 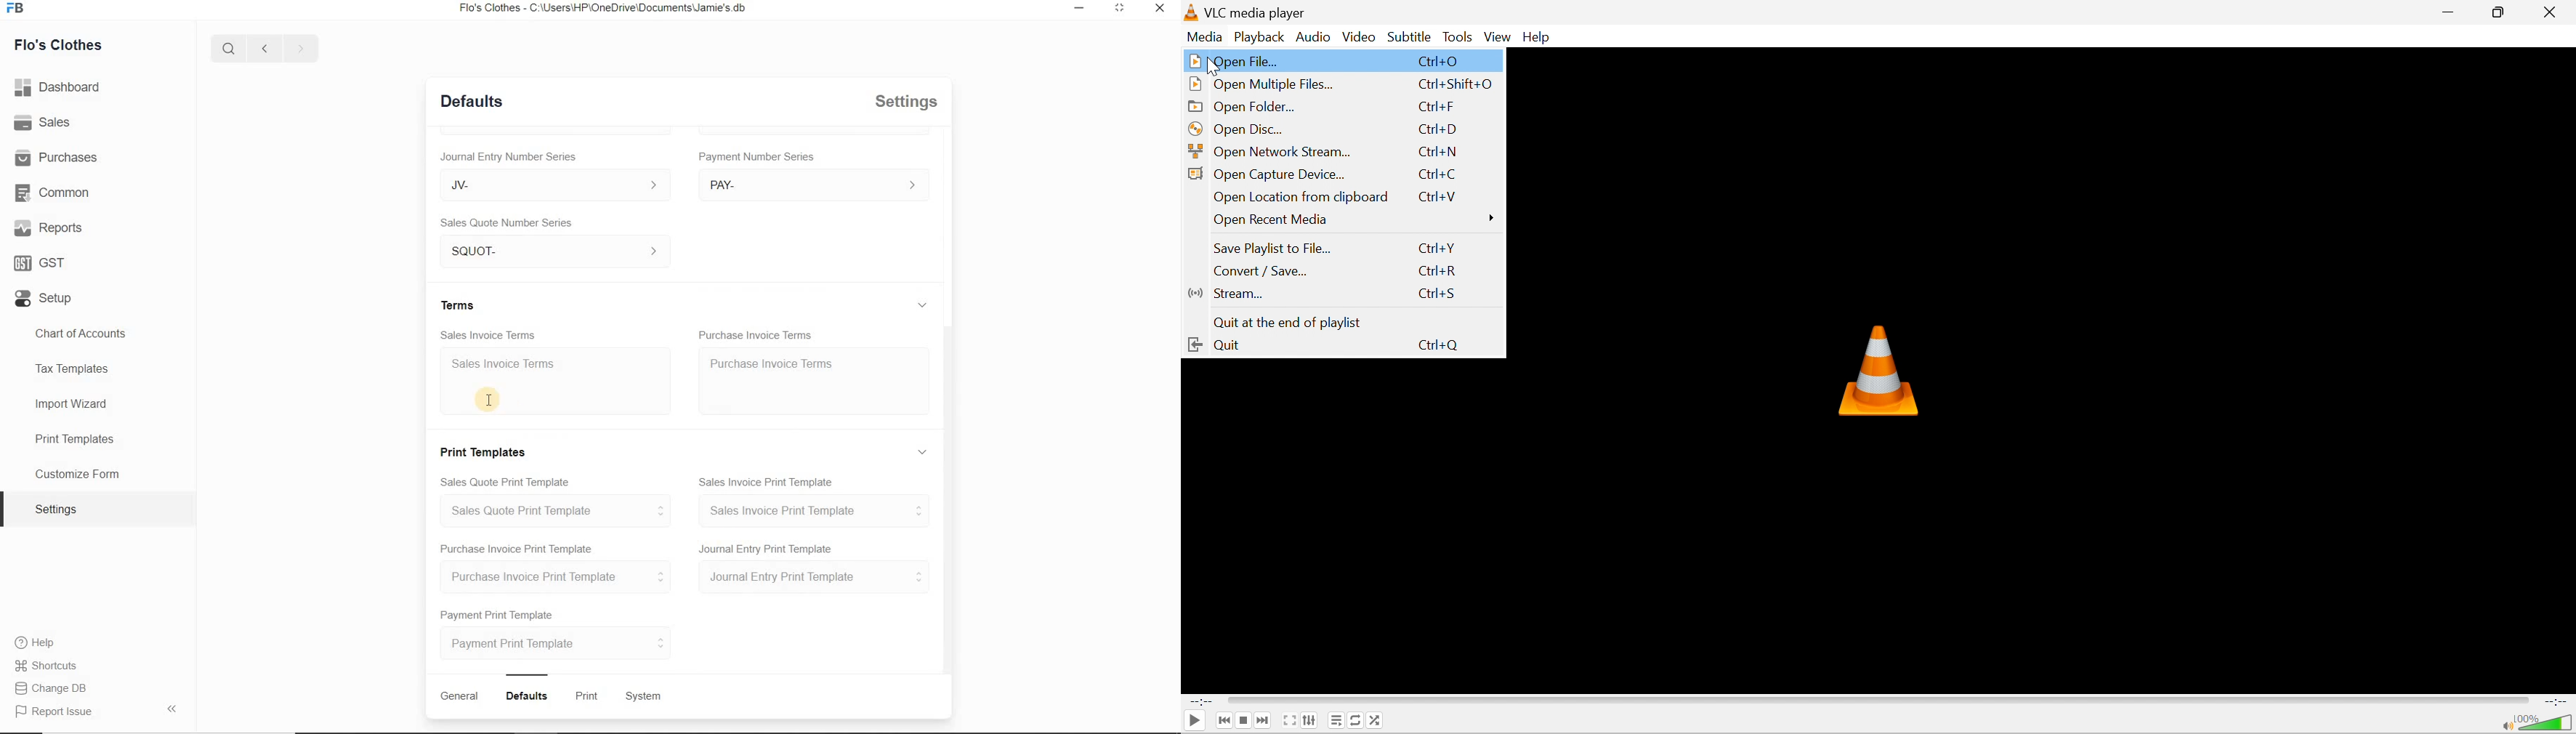 I want to click on Ctrl + N, so click(x=1441, y=152).